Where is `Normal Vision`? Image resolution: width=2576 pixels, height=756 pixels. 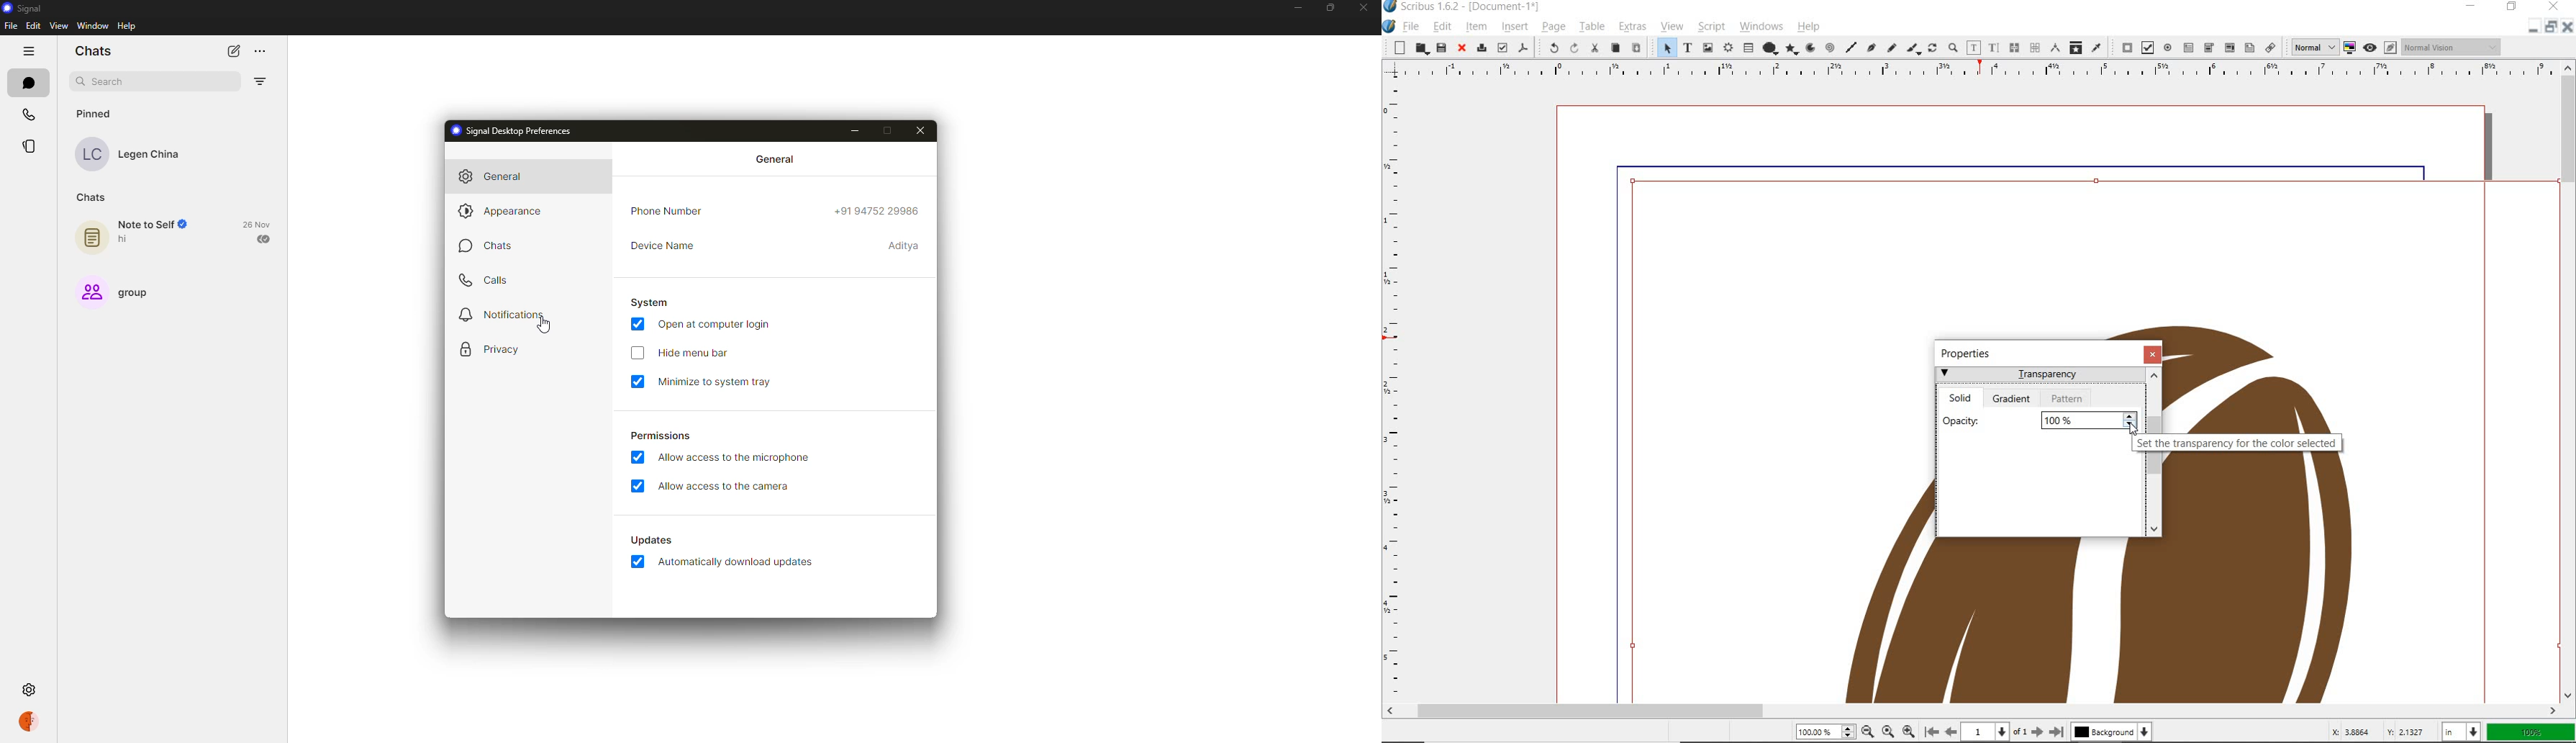
Normal Vision is located at coordinates (2453, 46).